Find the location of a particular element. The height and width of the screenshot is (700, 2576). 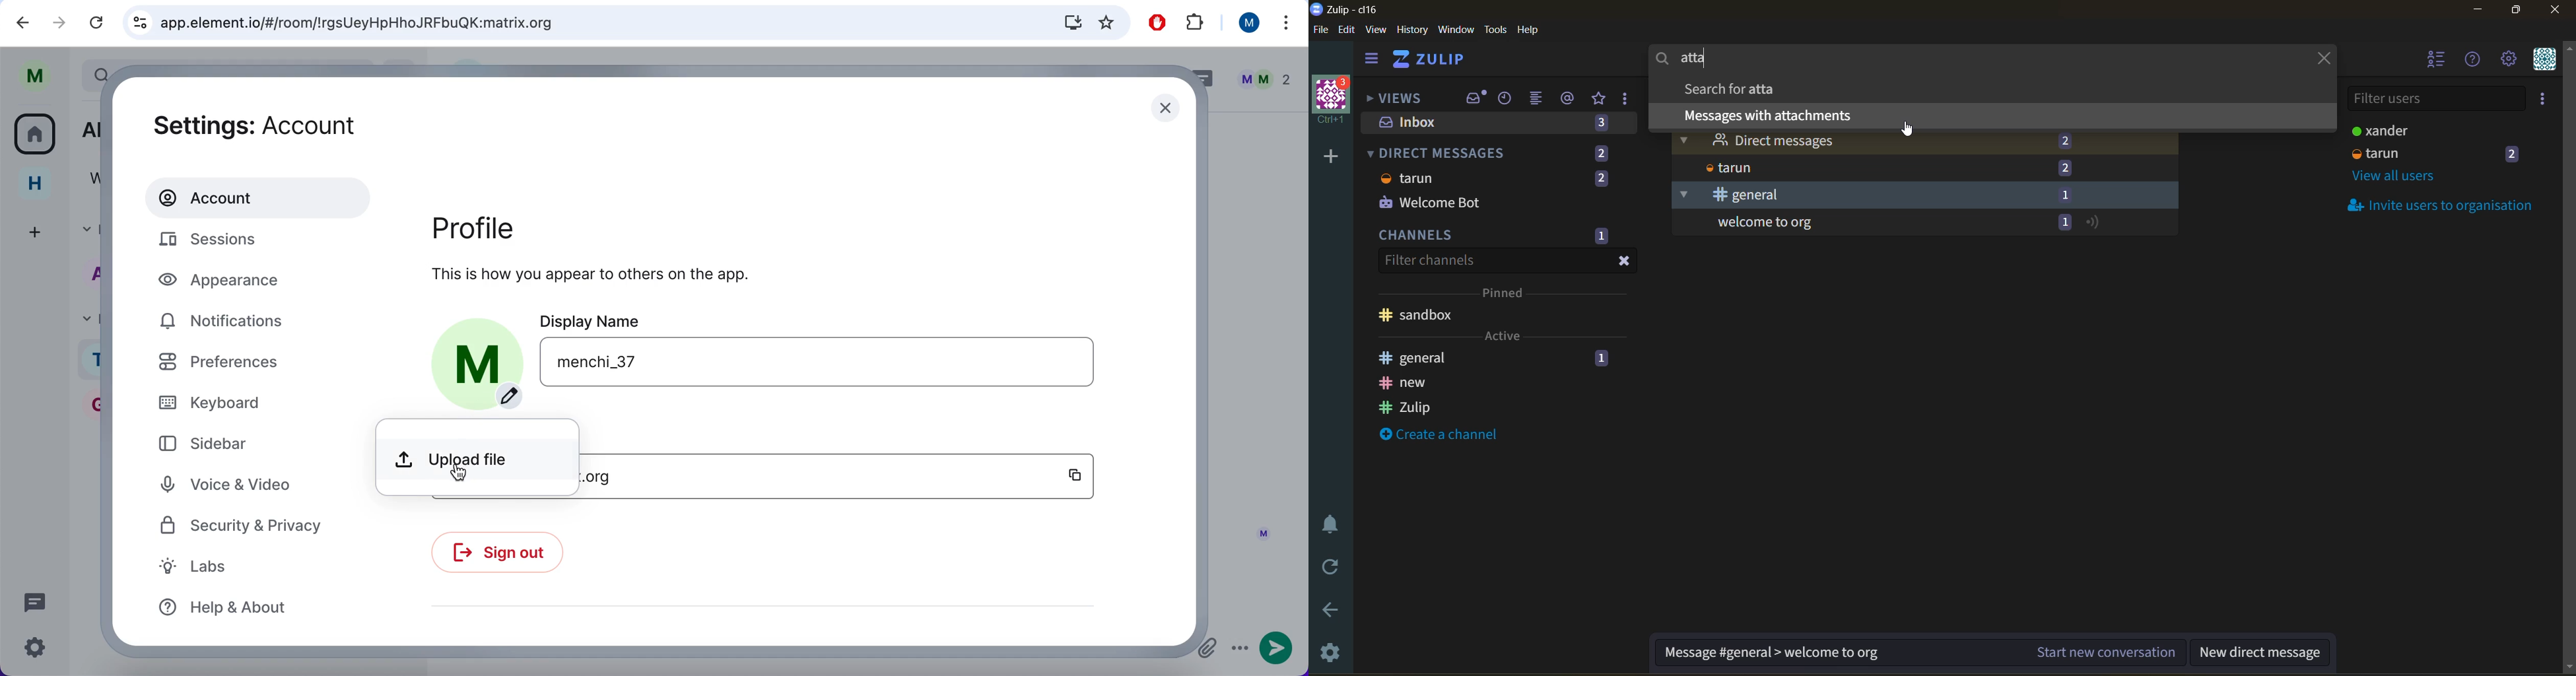

organisation  Ctrl+1 is located at coordinates (1335, 102).